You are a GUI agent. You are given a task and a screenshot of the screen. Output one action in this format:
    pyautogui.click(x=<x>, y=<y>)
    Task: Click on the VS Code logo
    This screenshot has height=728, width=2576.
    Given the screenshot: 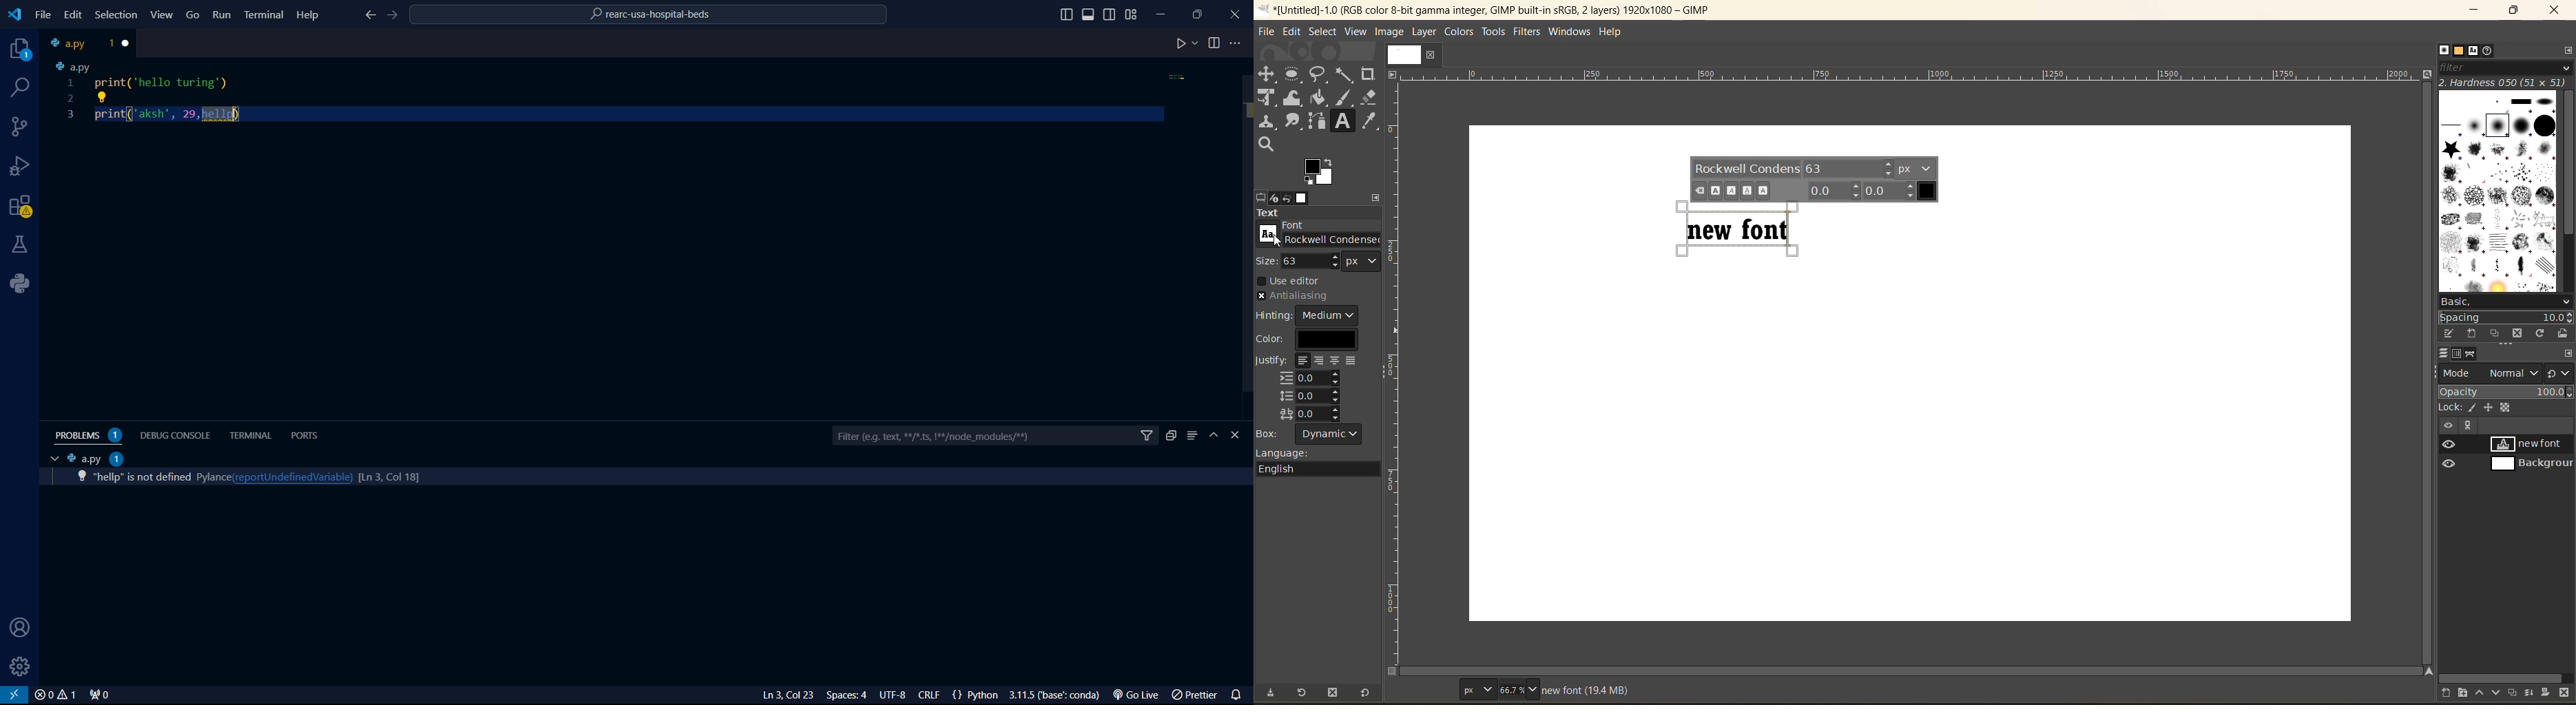 What is the action you would take?
    pyautogui.click(x=13, y=13)
    